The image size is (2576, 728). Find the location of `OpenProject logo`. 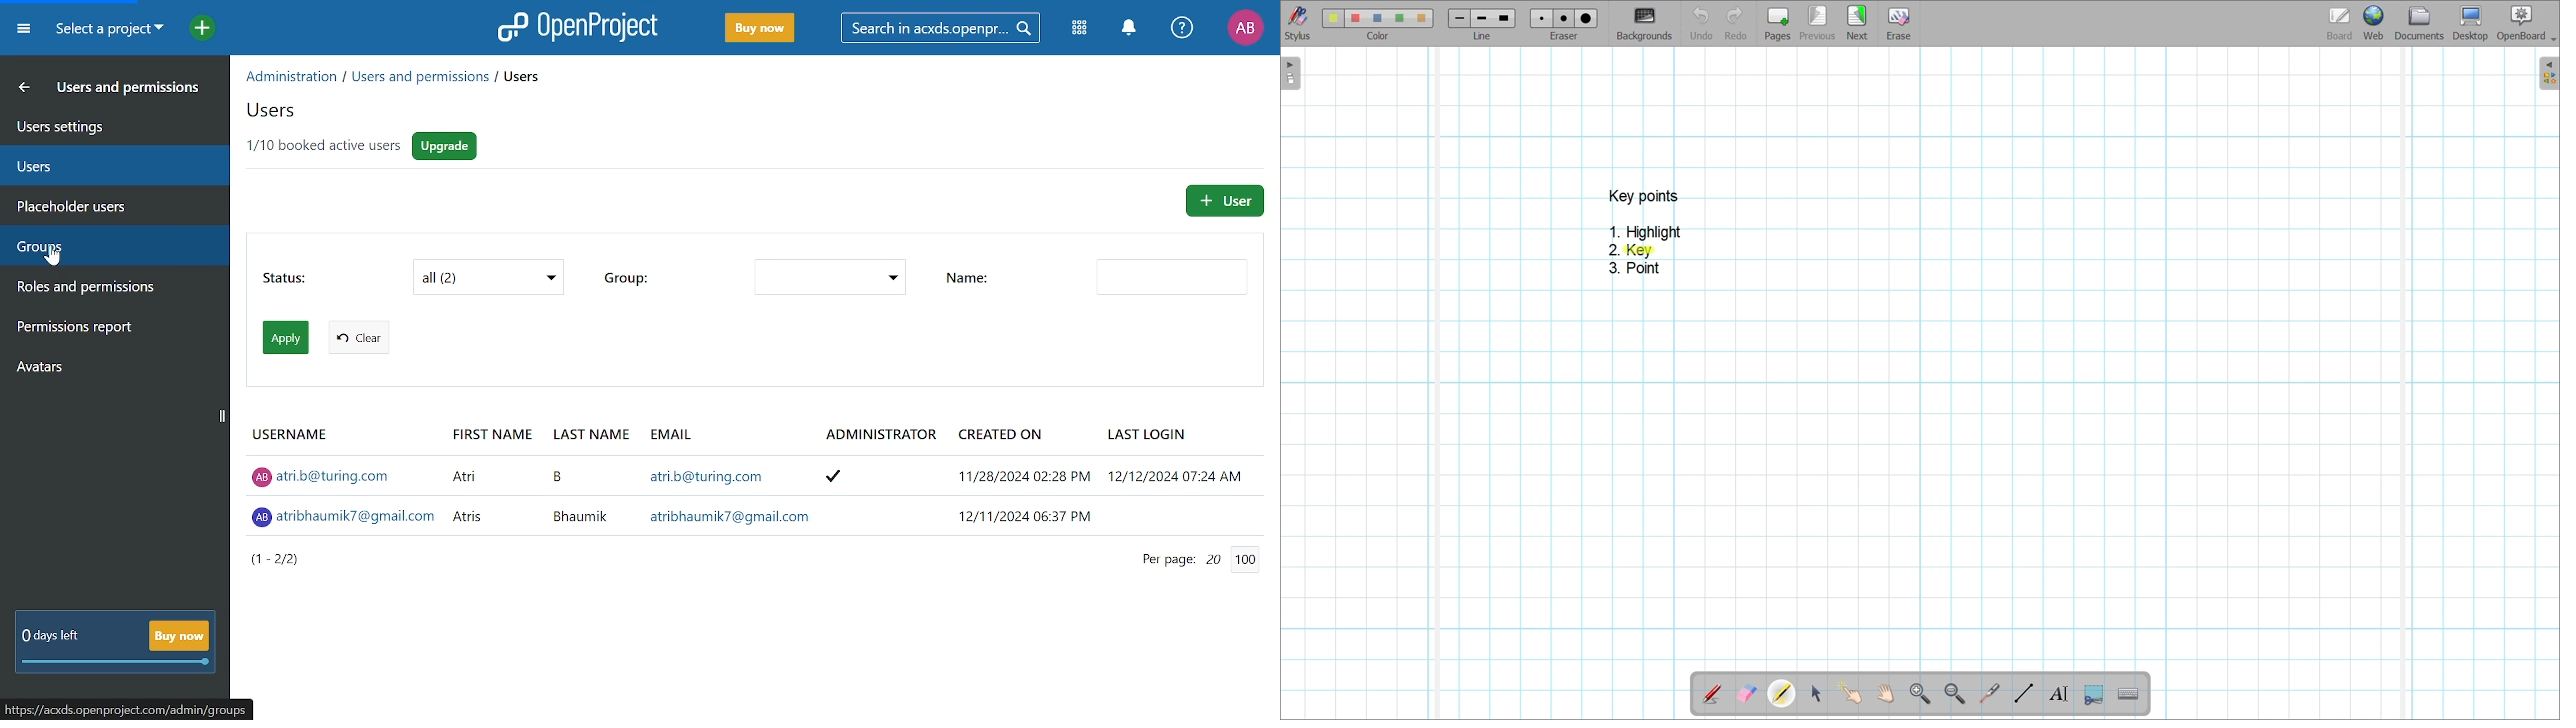

OpenProject logo is located at coordinates (579, 26).